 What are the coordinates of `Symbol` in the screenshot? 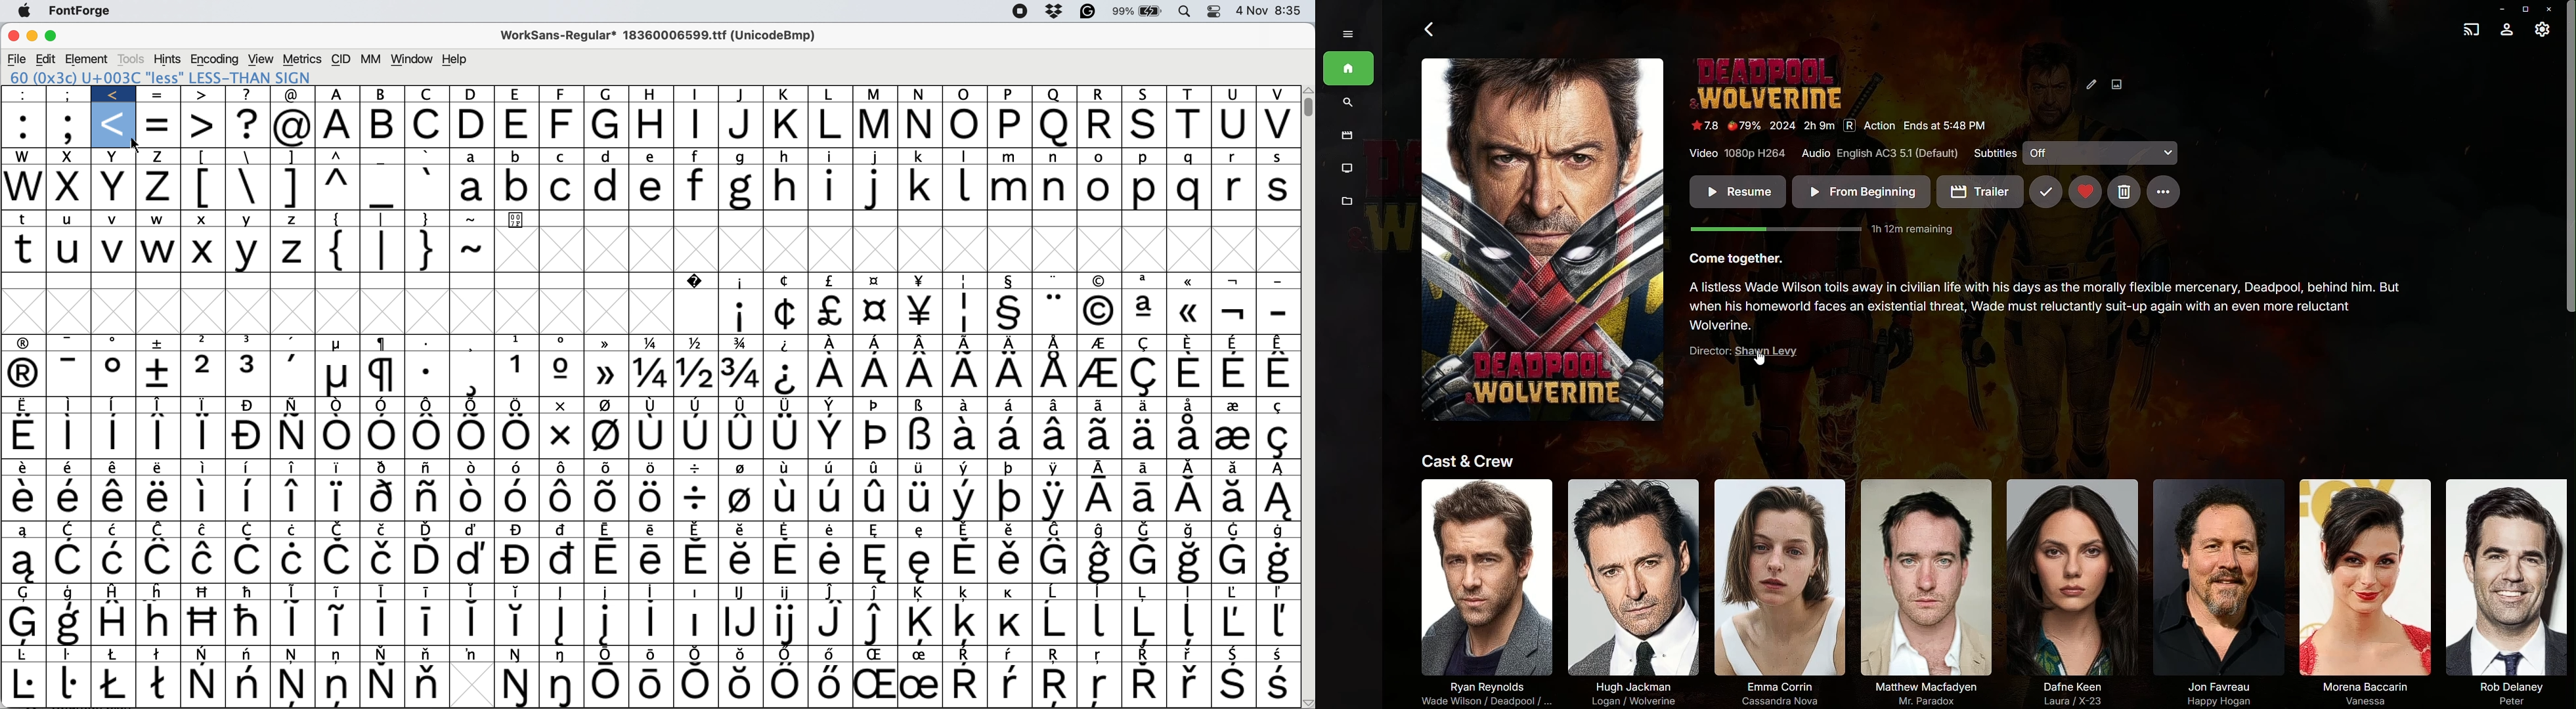 It's located at (1010, 280).